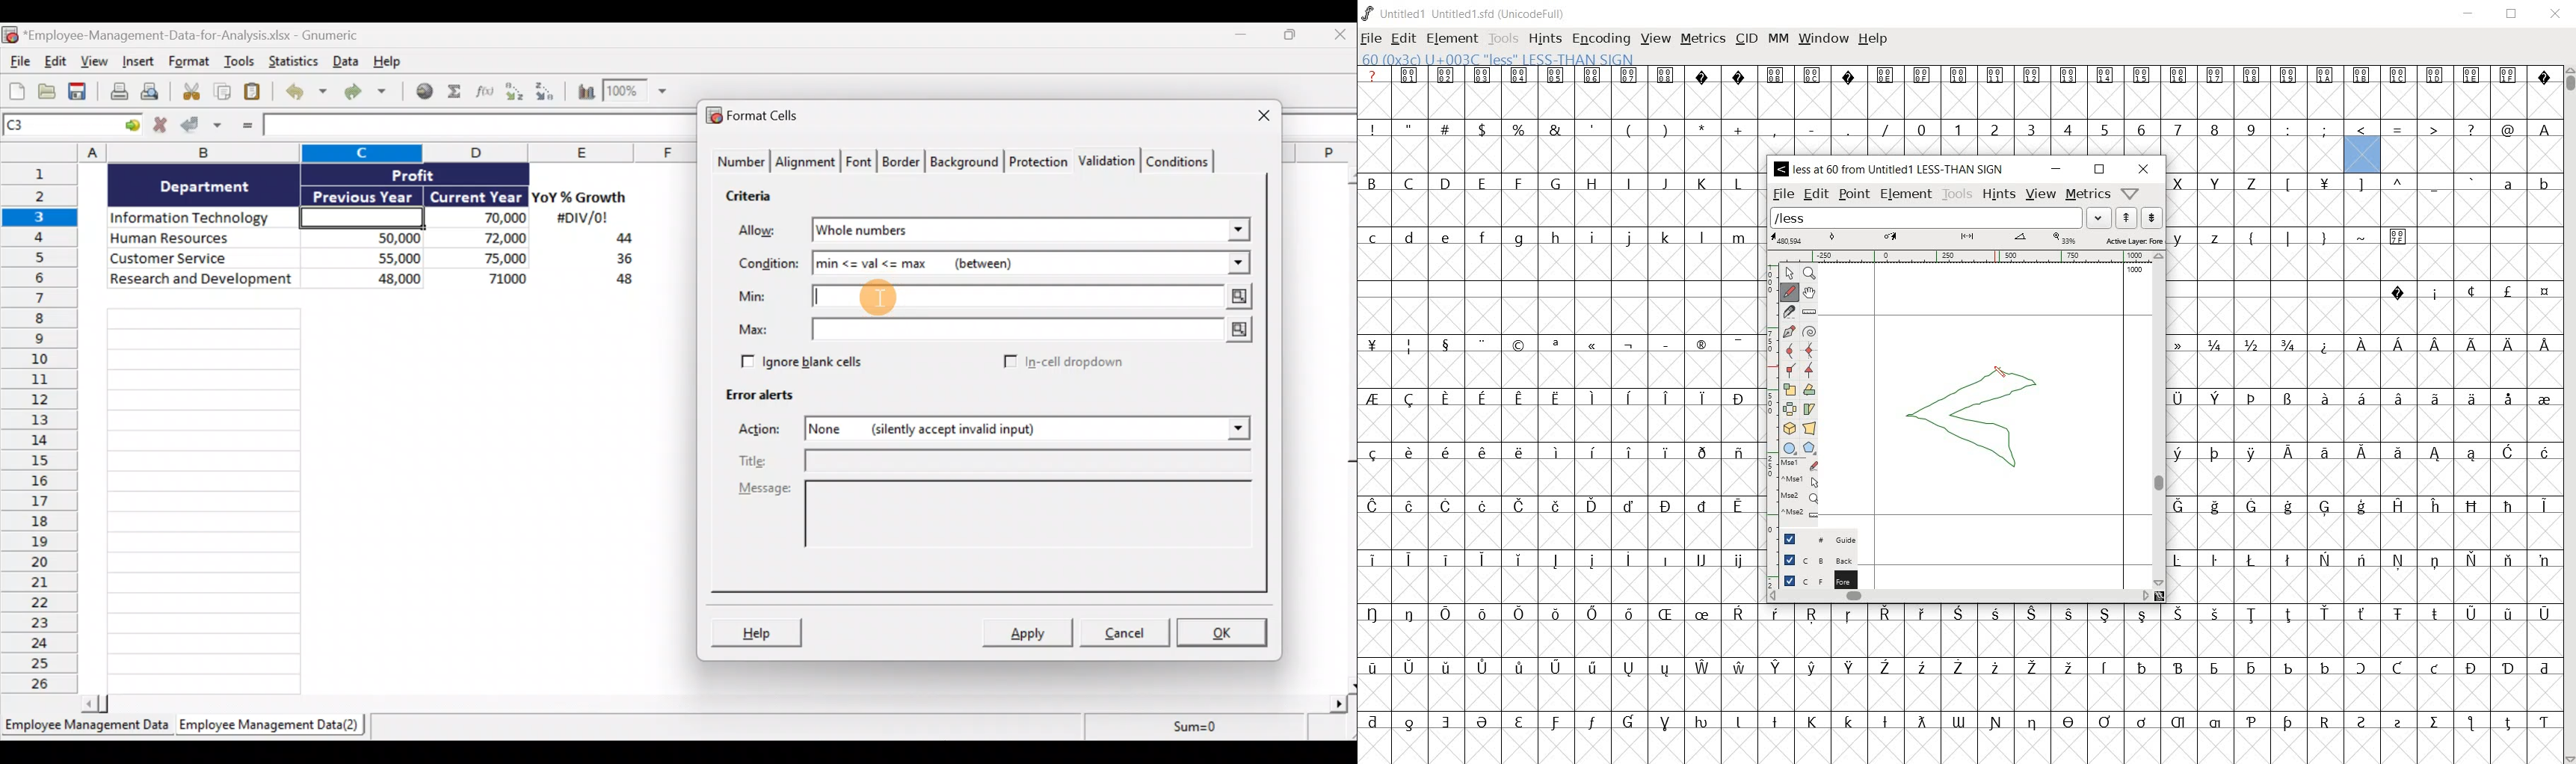 Image resolution: width=2576 pixels, height=784 pixels. What do you see at coordinates (257, 92) in the screenshot?
I see `Paste clipboard` at bounding box center [257, 92].